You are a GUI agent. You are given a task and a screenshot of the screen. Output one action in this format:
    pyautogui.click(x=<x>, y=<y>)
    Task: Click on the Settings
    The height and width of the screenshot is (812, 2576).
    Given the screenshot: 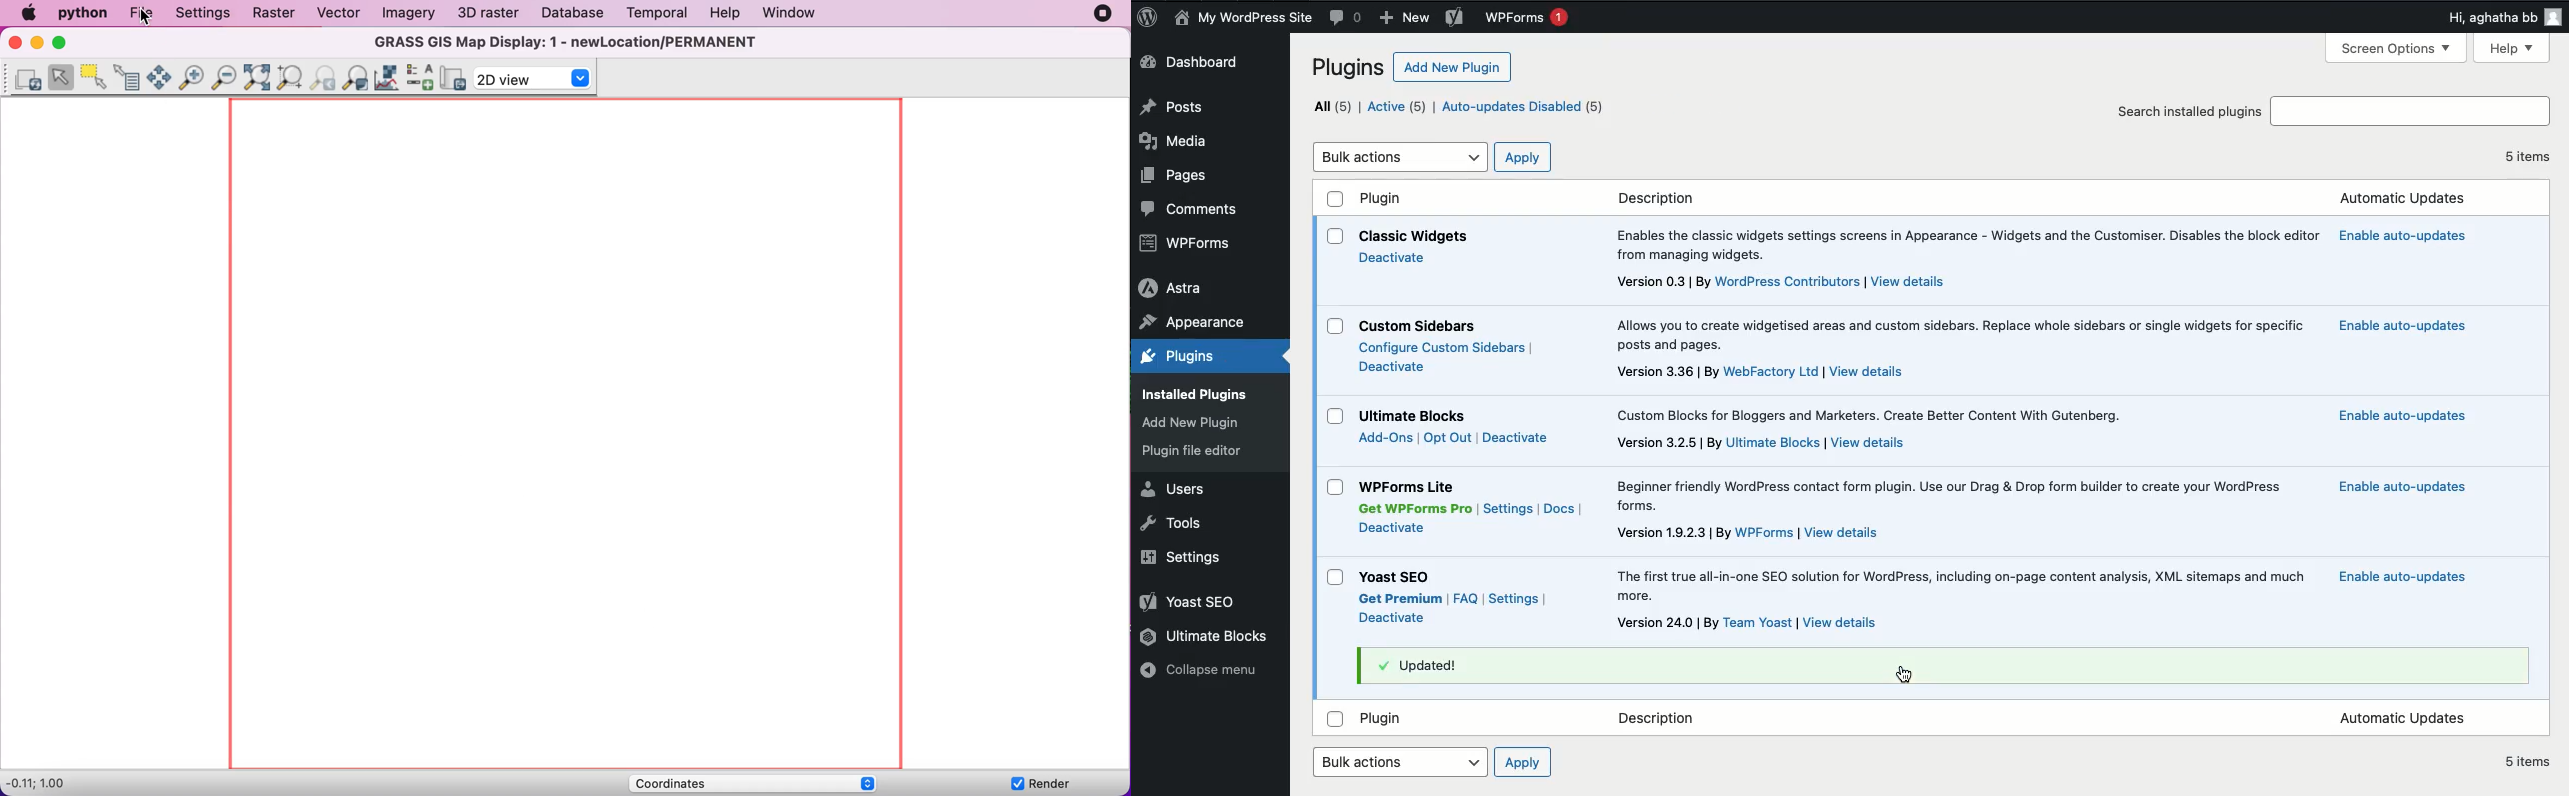 What is the action you would take?
    pyautogui.click(x=1188, y=558)
    